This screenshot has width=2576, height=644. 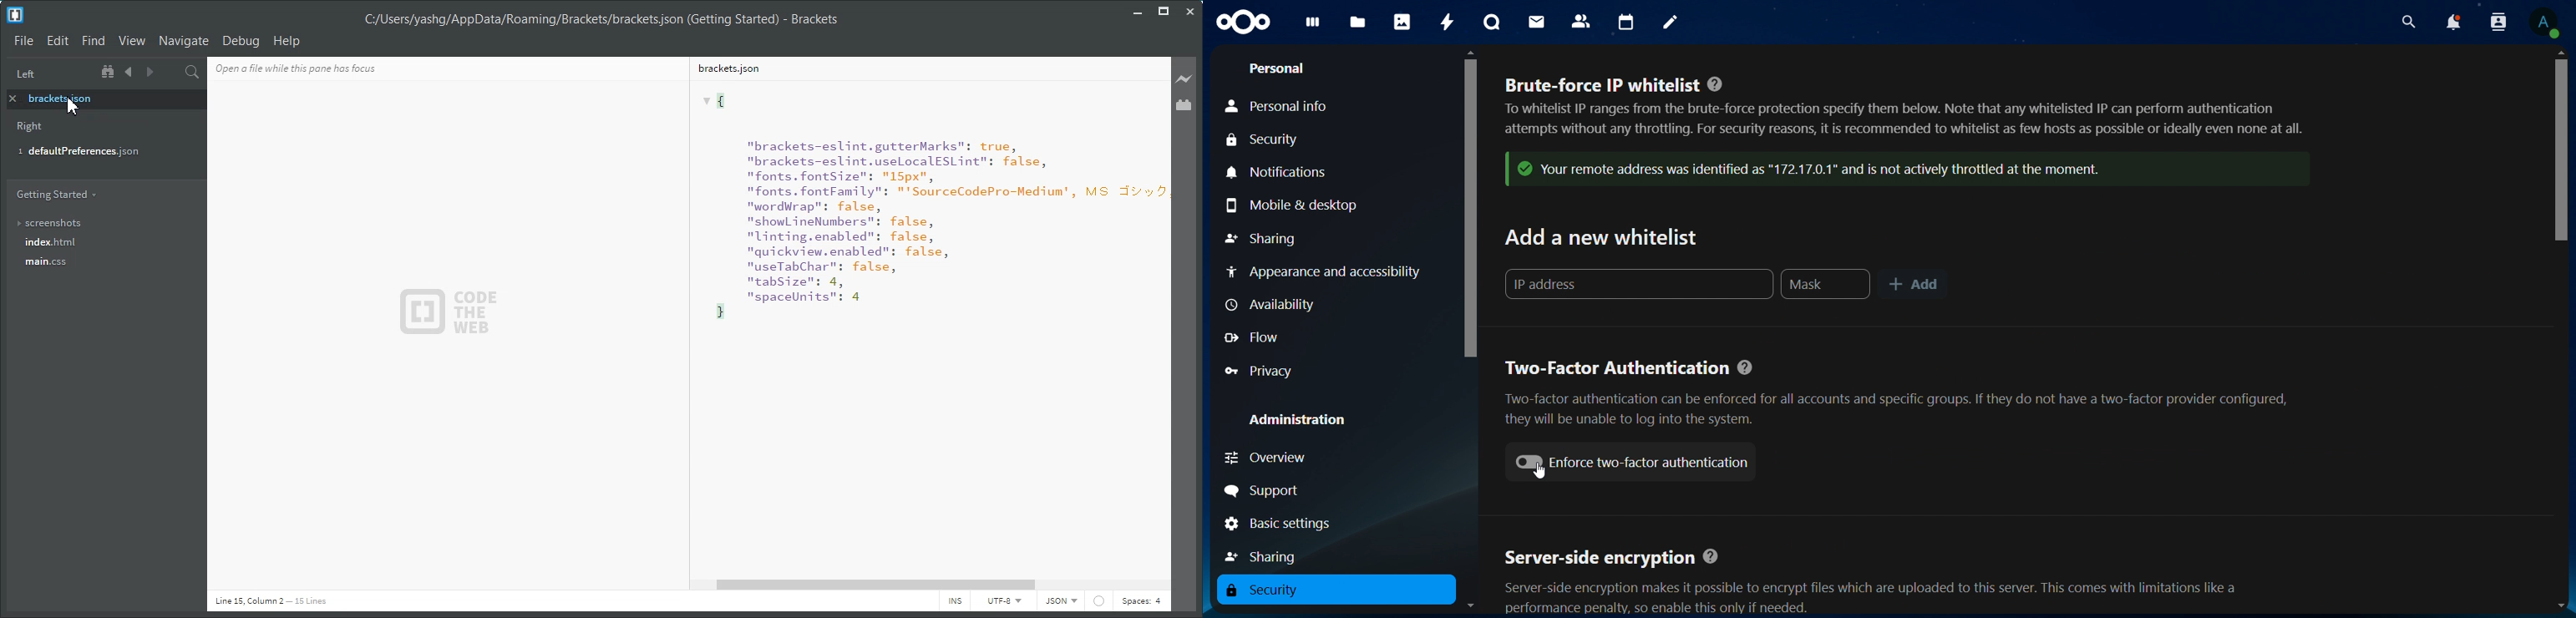 I want to click on Cursor, so click(x=1539, y=475).